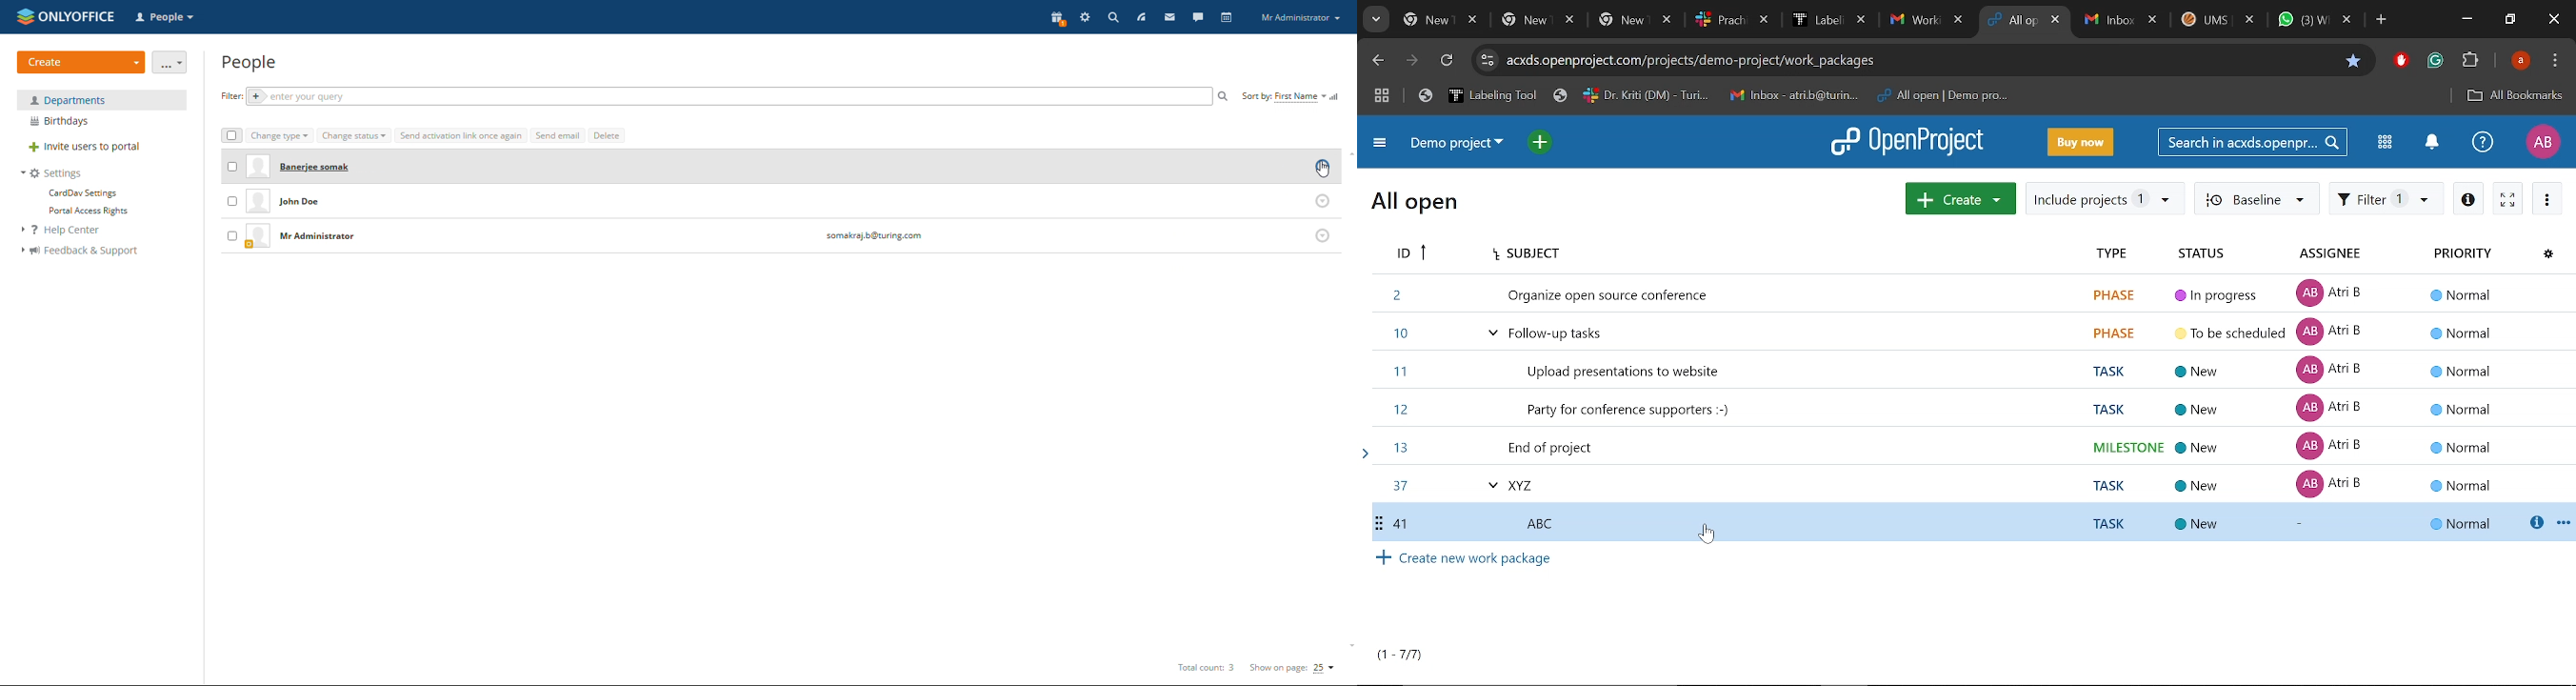 The image size is (2576, 700). I want to click on Next page, so click(1414, 62).